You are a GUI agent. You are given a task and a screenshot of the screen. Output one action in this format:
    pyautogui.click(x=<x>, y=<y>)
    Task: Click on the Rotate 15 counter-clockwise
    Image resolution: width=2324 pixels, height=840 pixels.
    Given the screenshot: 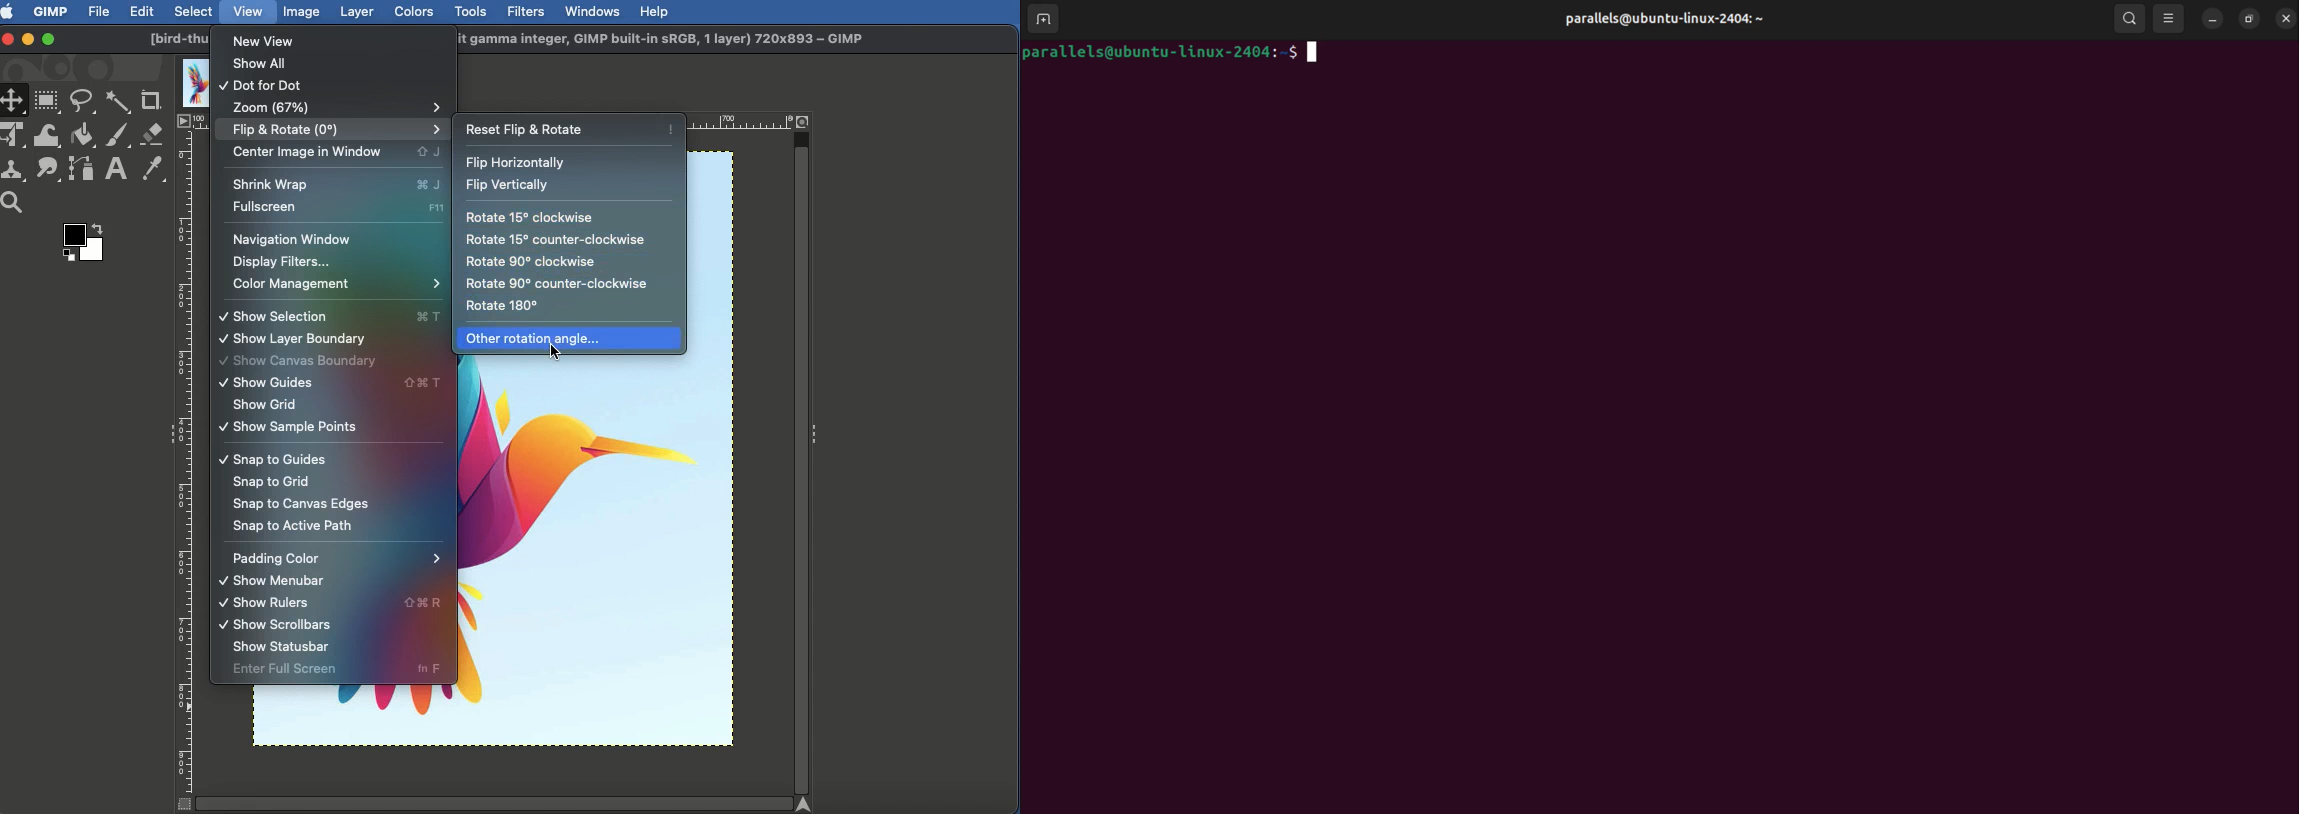 What is the action you would take?
    pyautogui.click(x=553, y=283)
    